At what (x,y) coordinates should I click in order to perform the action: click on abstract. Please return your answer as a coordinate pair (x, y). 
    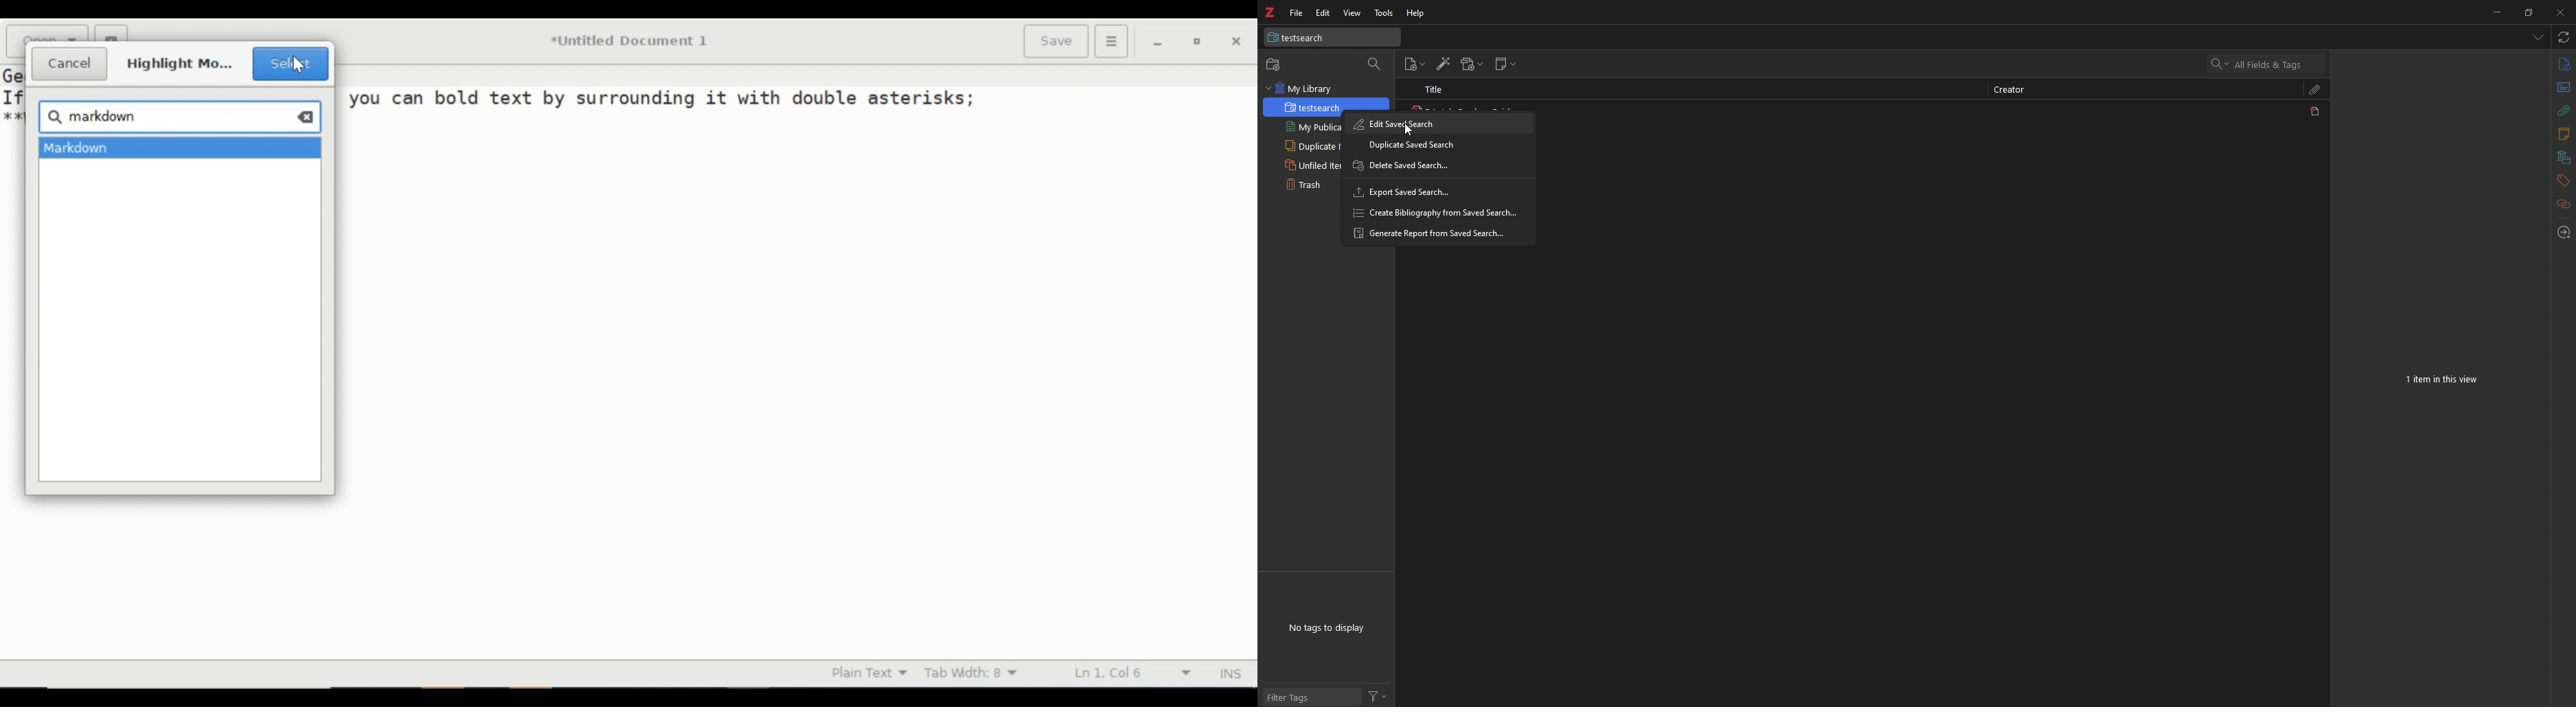
    Looking at the image, I should click on (2564, 88).